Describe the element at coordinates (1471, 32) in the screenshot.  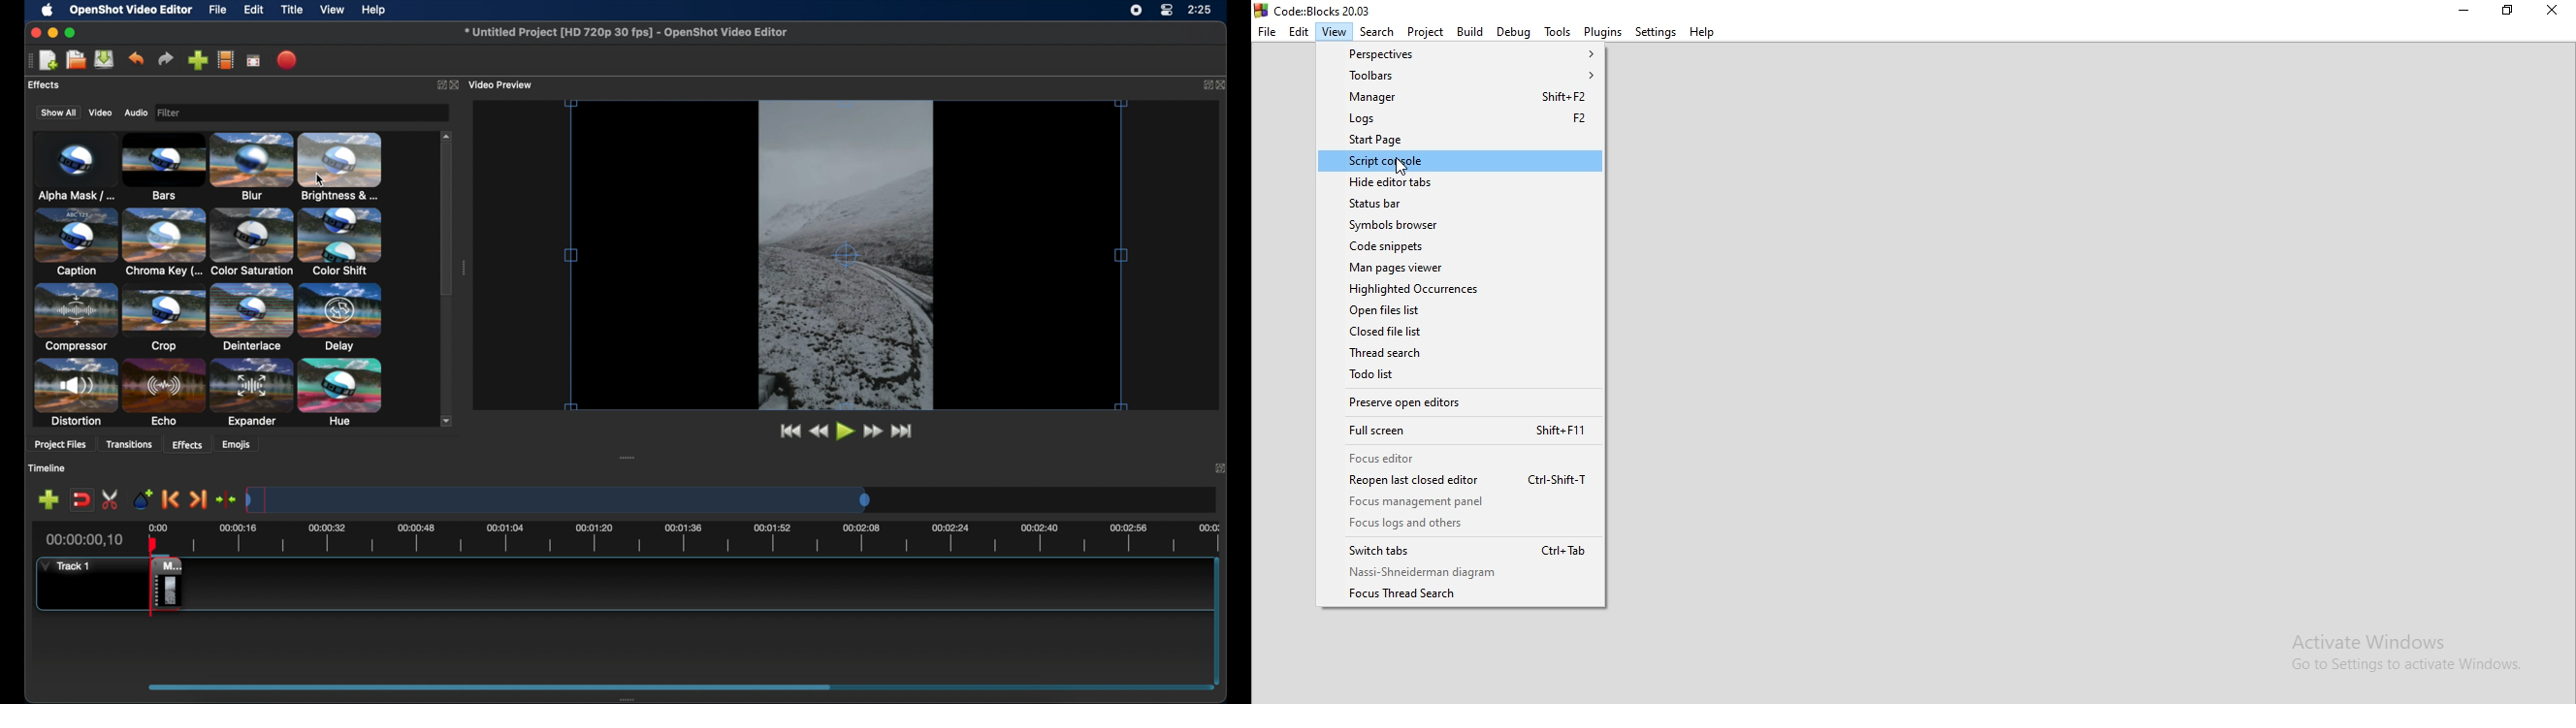
I see `Build ` at that location.